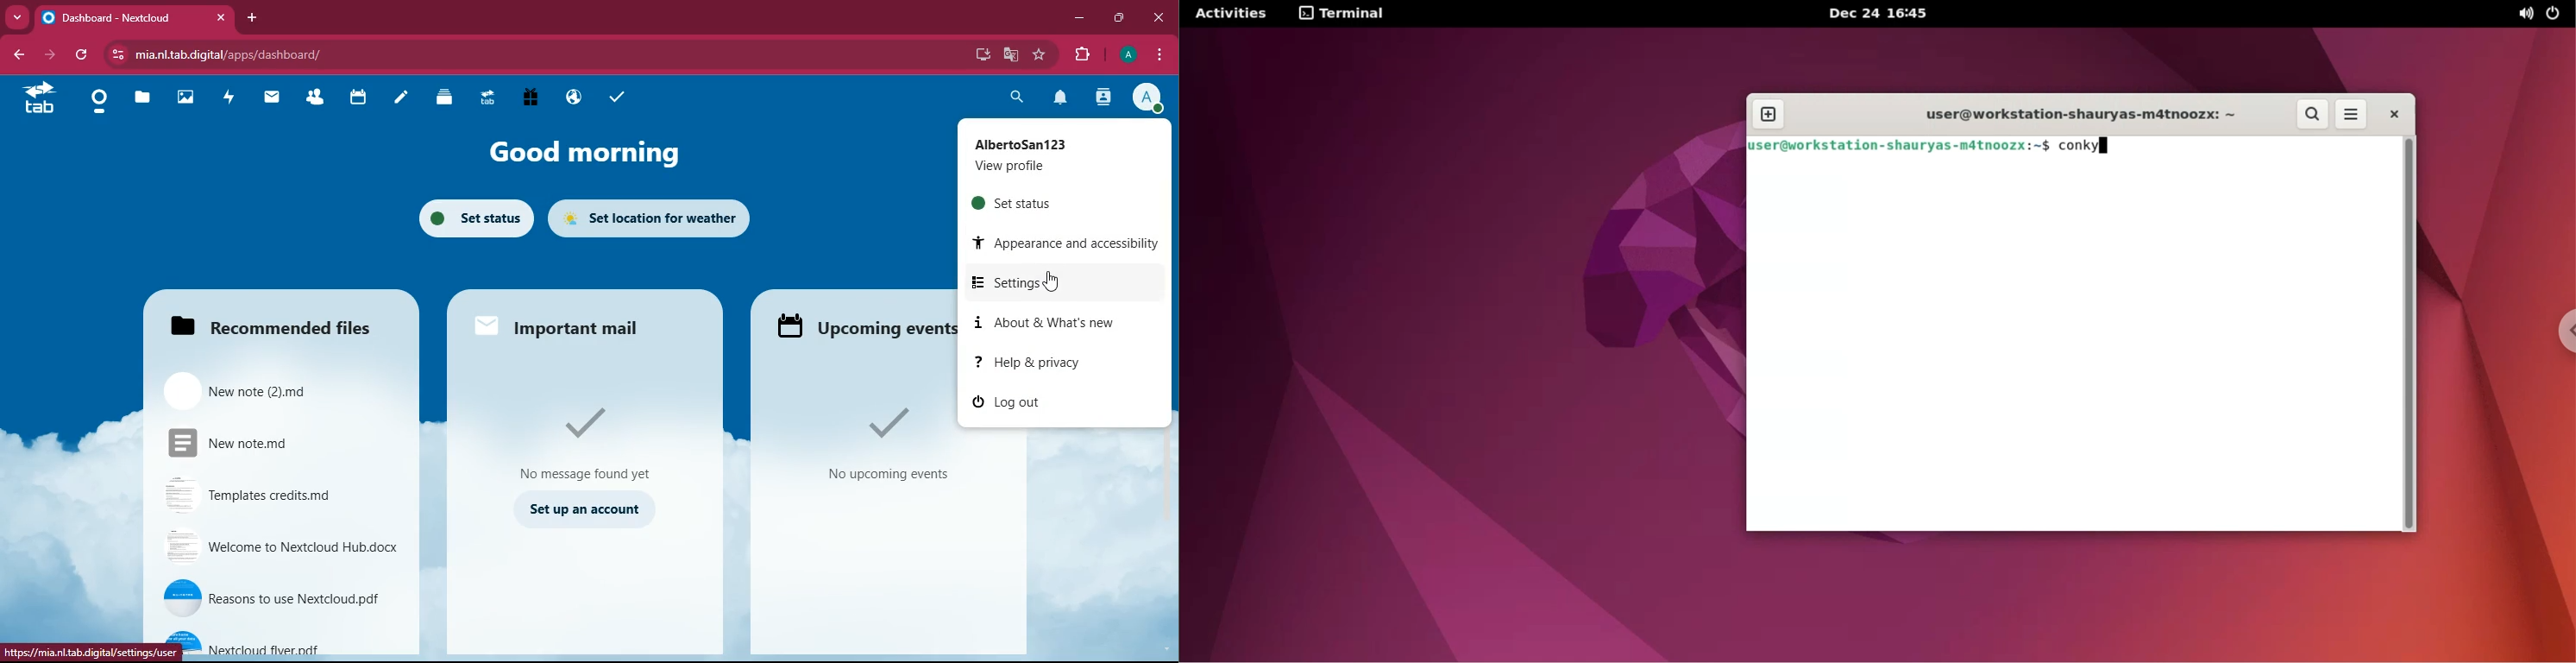 This screenshot has width=2576, height=672. I want to click on calendar, so click(358, 98).